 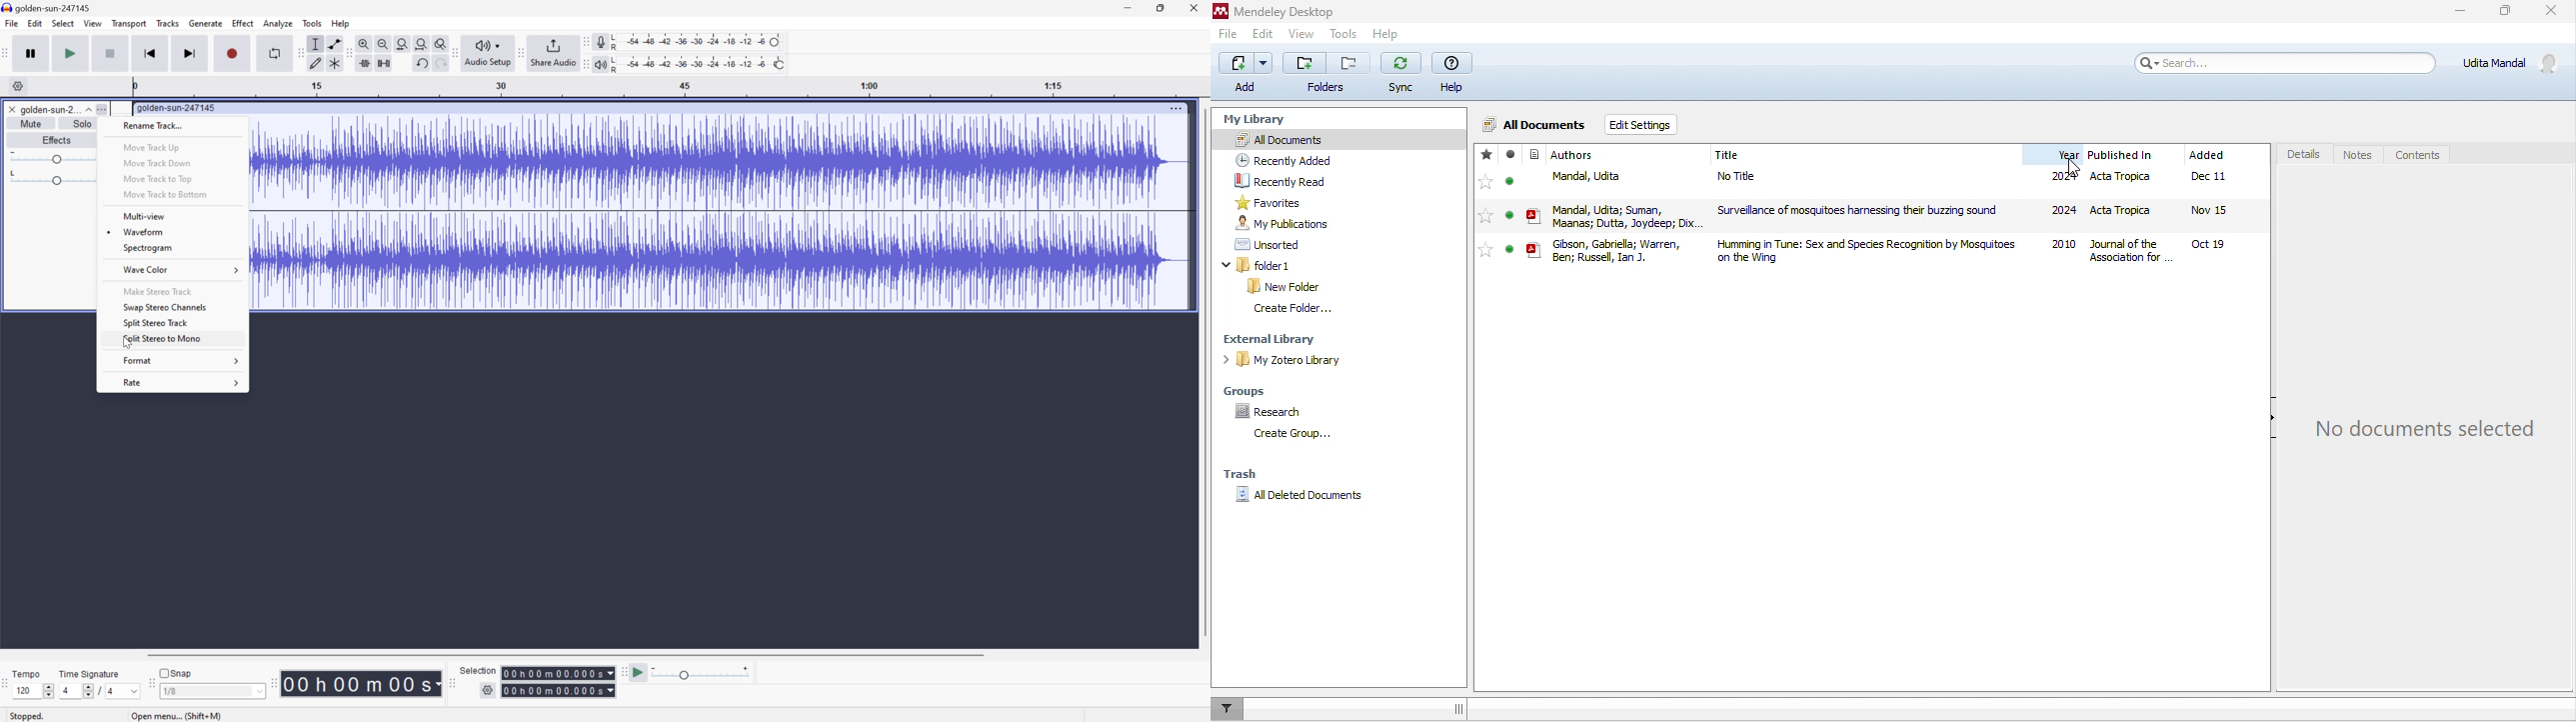 I want to click on 4, so click(x=114, y=691).